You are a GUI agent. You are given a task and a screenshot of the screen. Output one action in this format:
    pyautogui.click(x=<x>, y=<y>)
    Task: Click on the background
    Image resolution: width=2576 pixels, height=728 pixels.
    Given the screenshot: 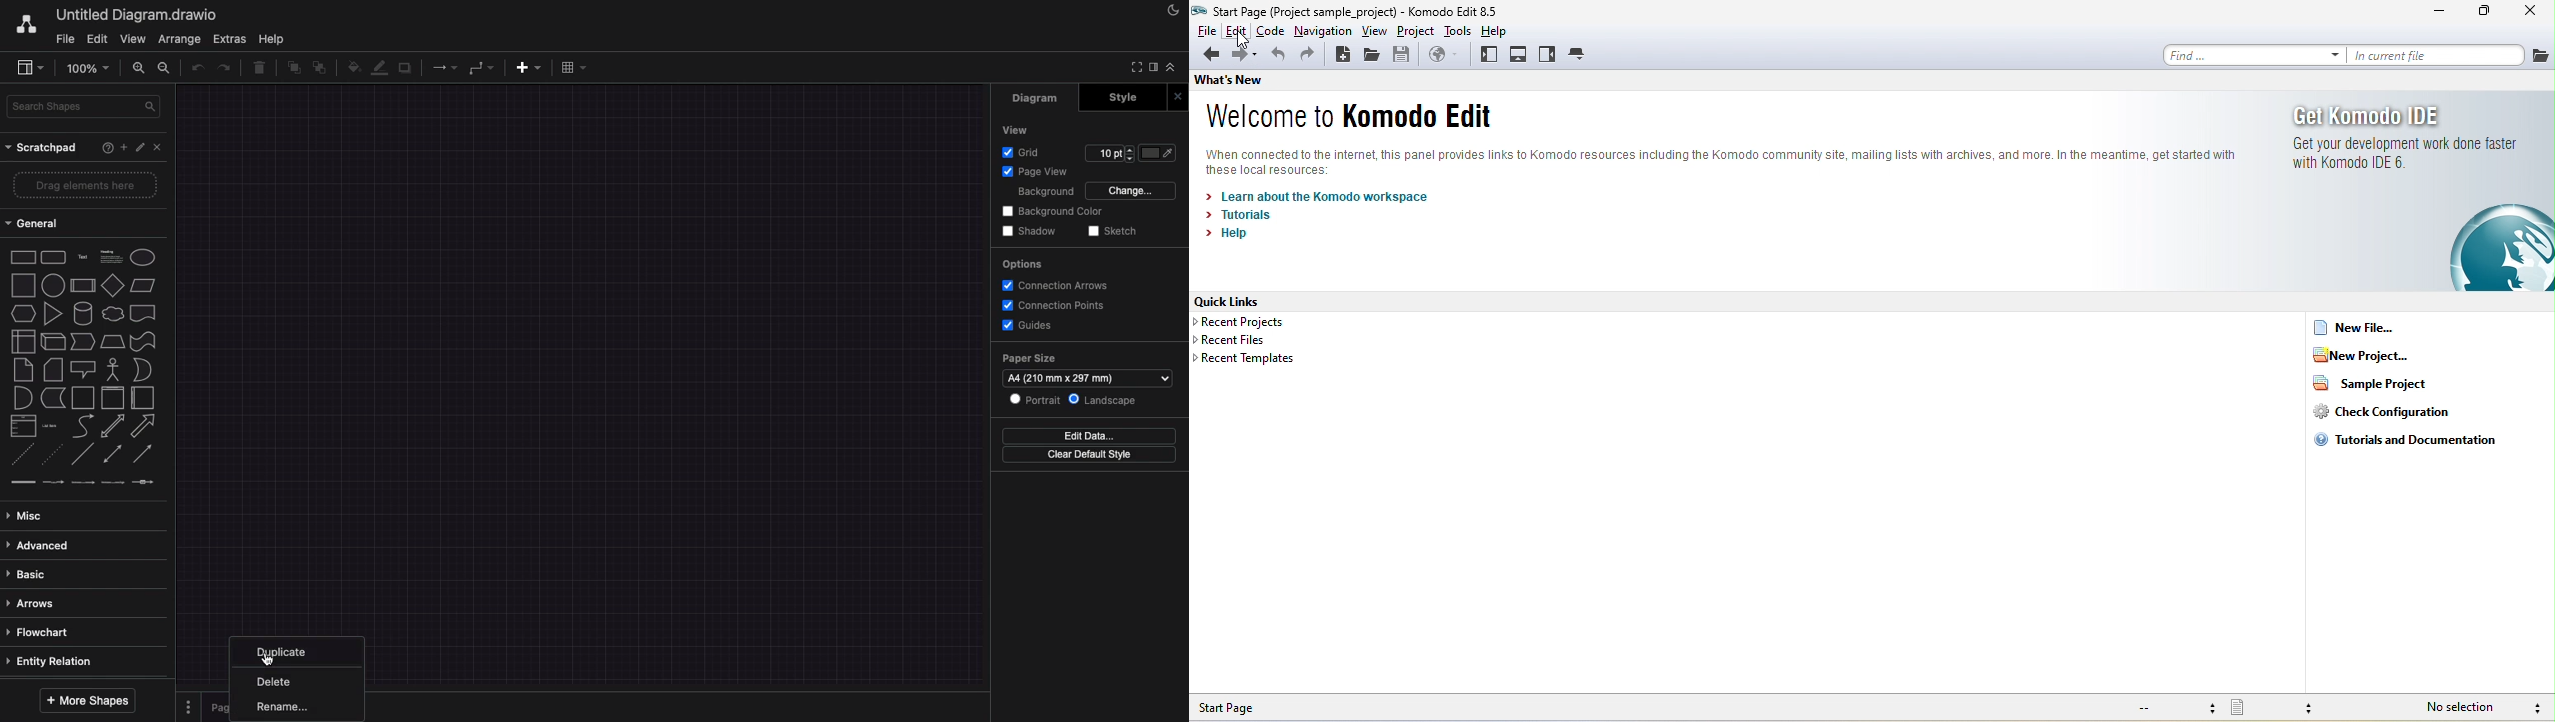 What is the action you would take?
    pyautogui.click(x=1044, y=192)
    